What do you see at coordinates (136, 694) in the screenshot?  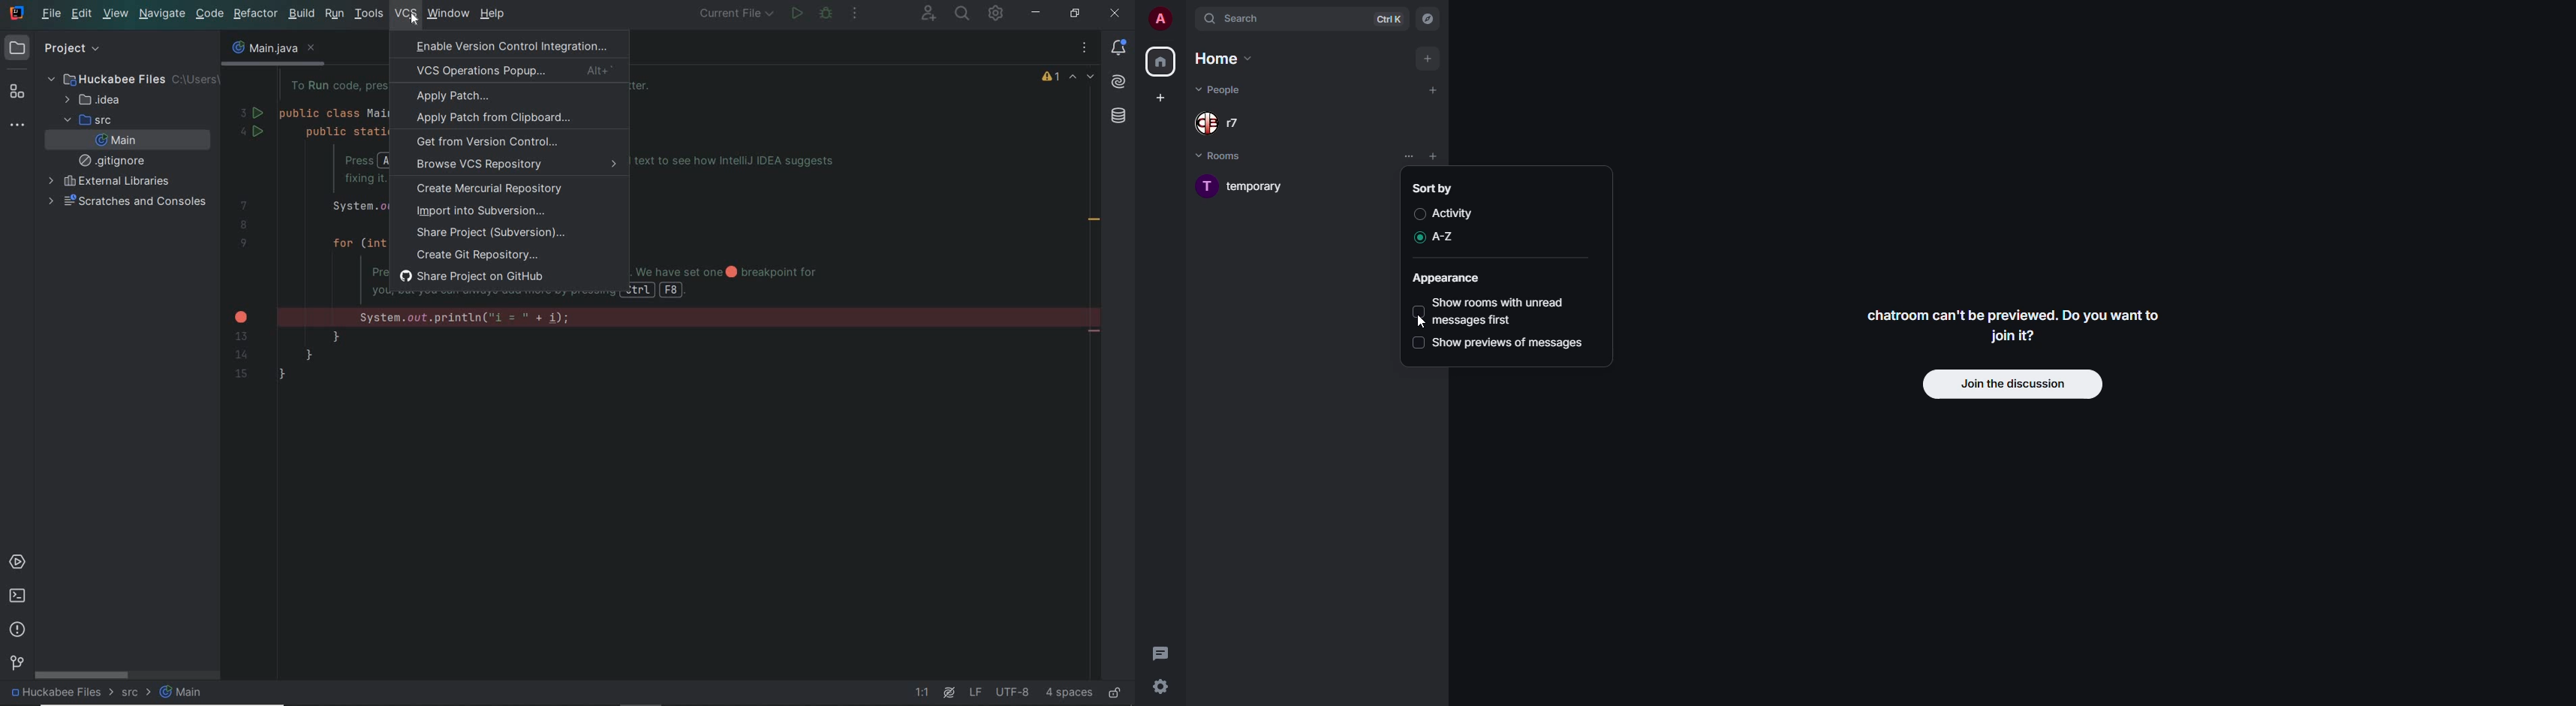 I see `src` at bounding box center [136, 694].